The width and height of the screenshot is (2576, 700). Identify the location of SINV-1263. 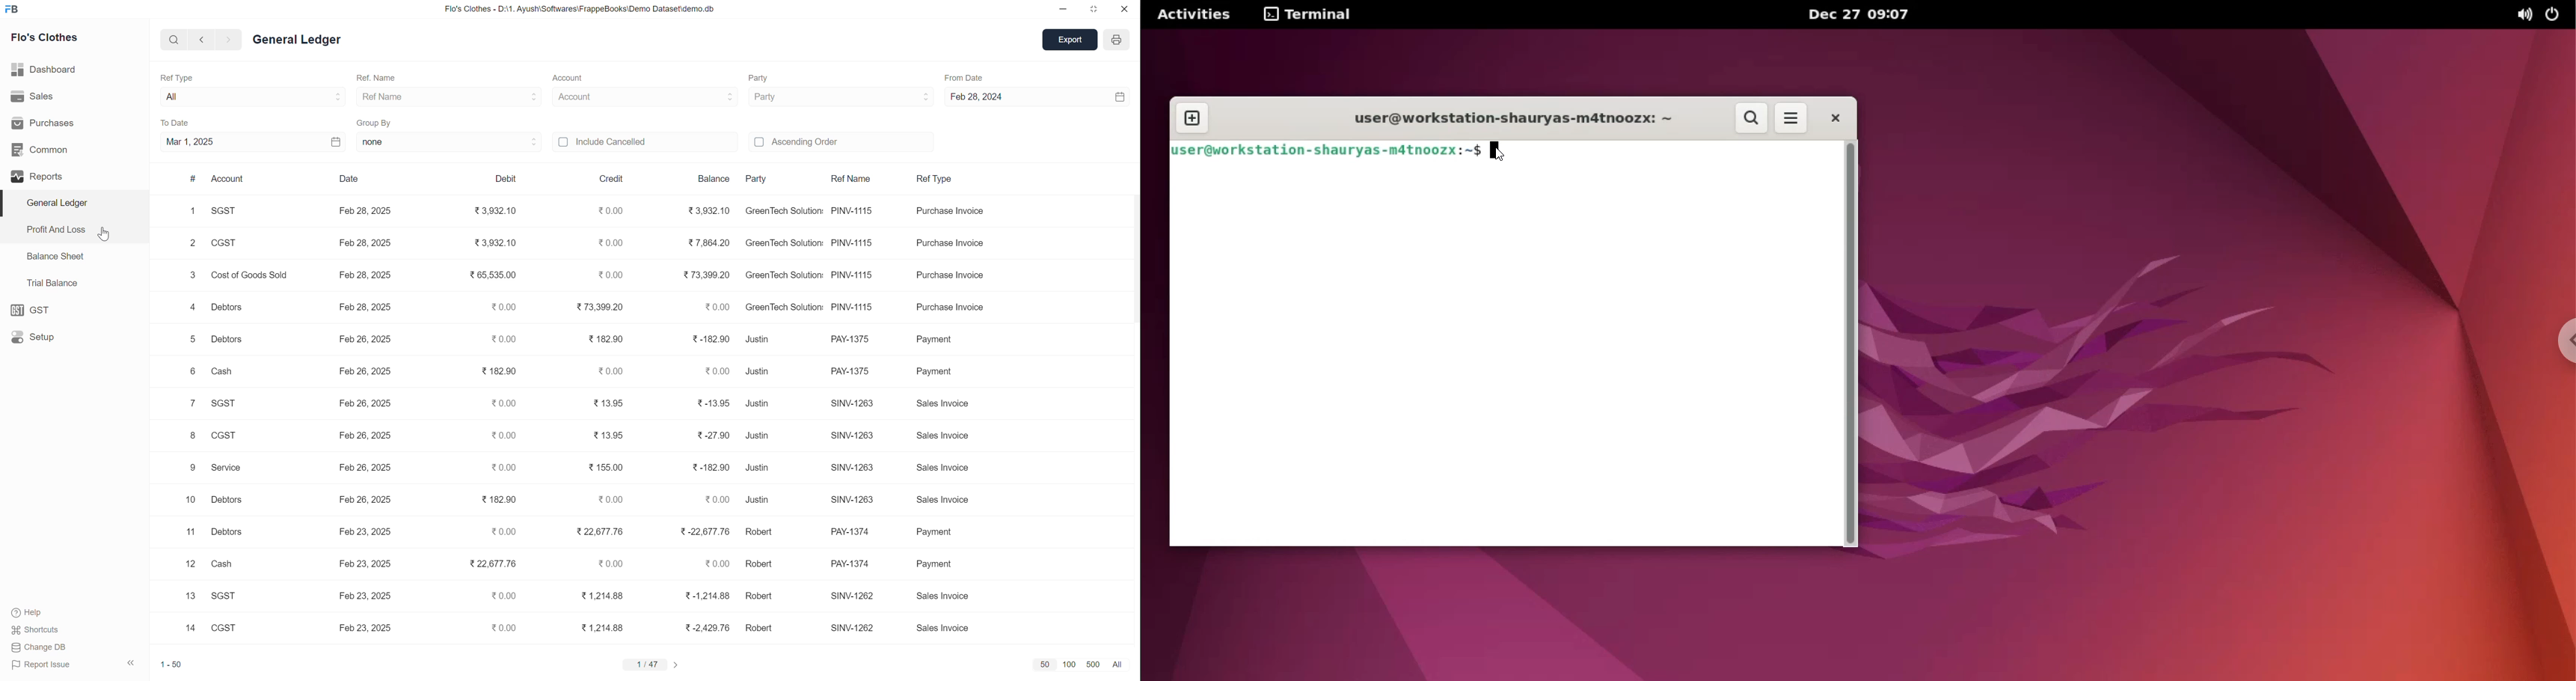
(854, 500).